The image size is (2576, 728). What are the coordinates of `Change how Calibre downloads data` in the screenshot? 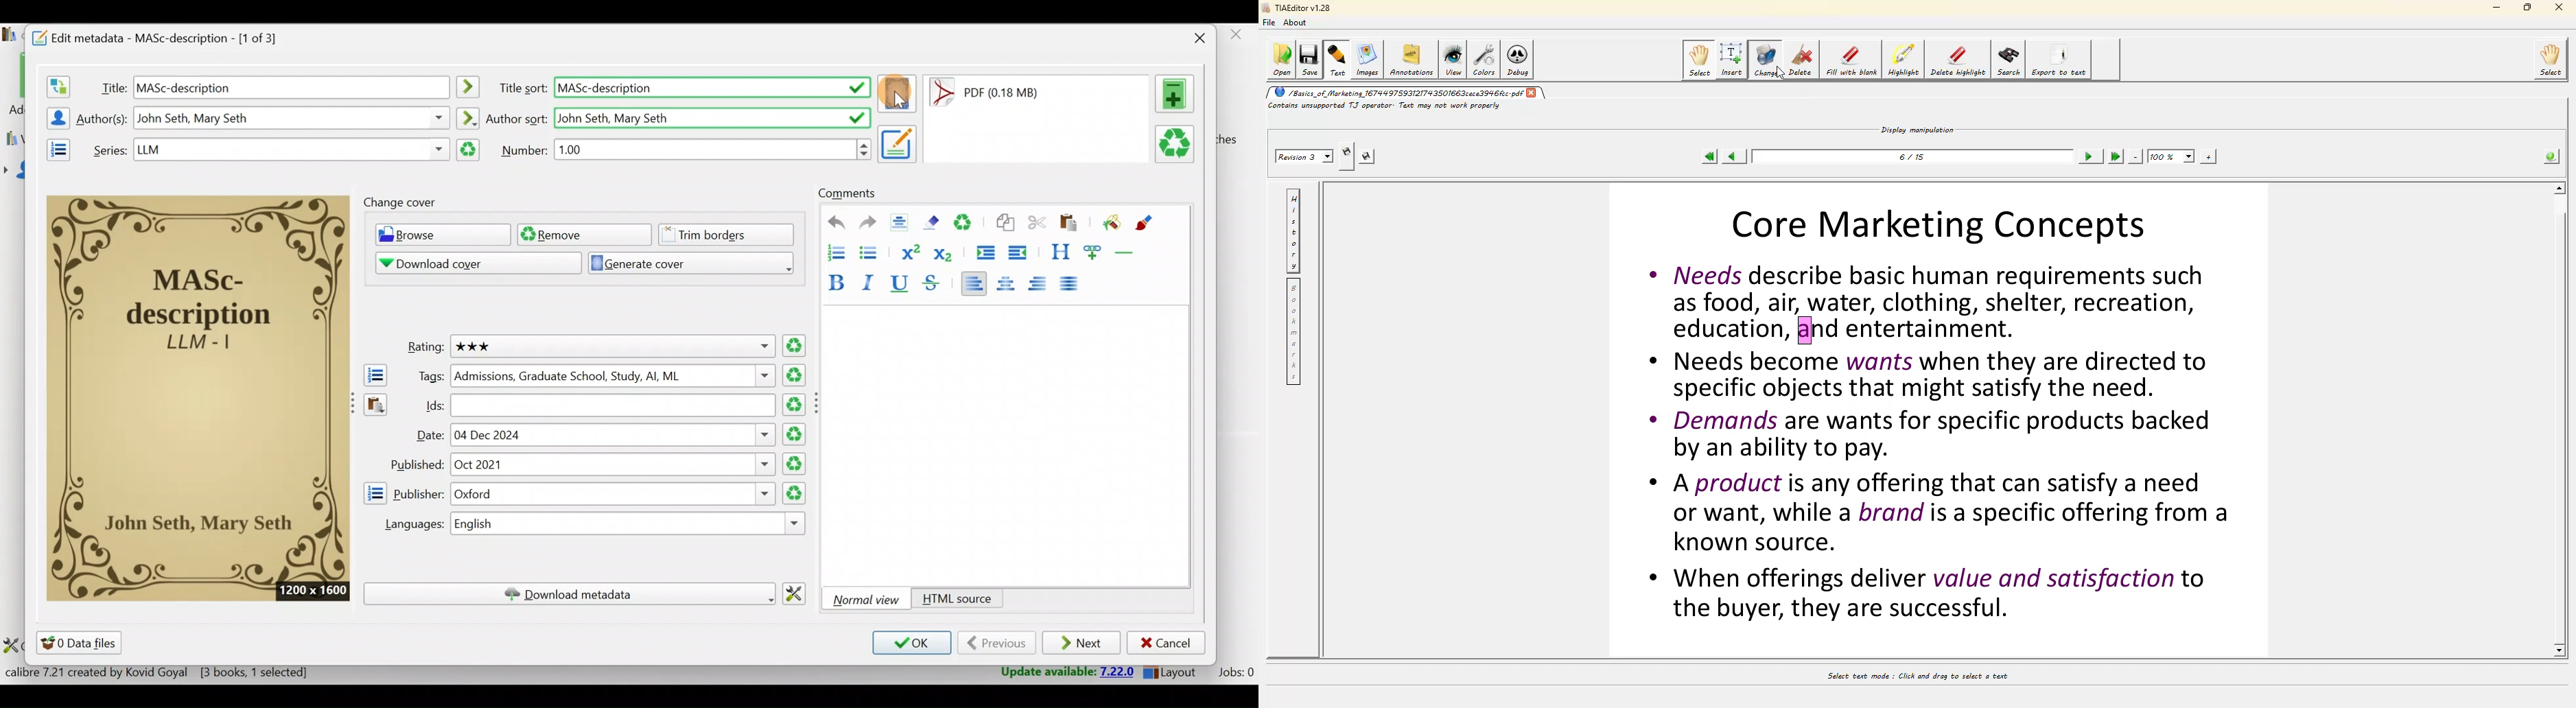 It's located at (799, 592).